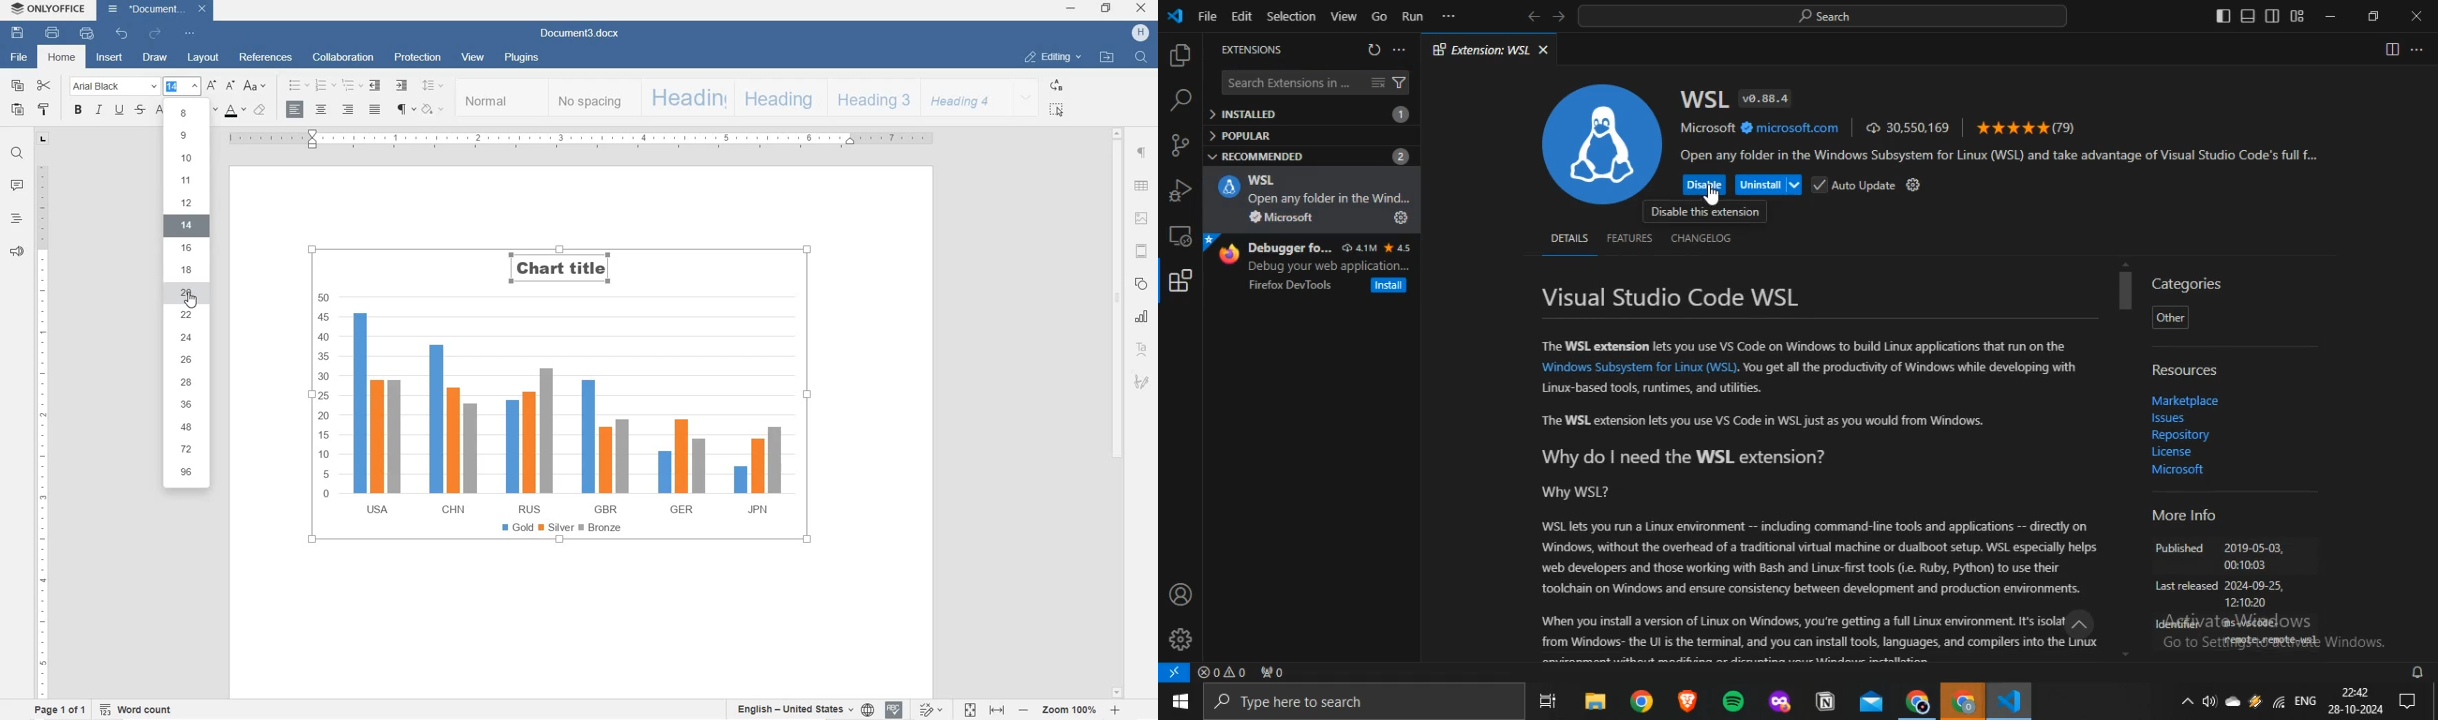 This screenshot has width=2464, height=728. I want to click on More actions..., so click(2417, 49).